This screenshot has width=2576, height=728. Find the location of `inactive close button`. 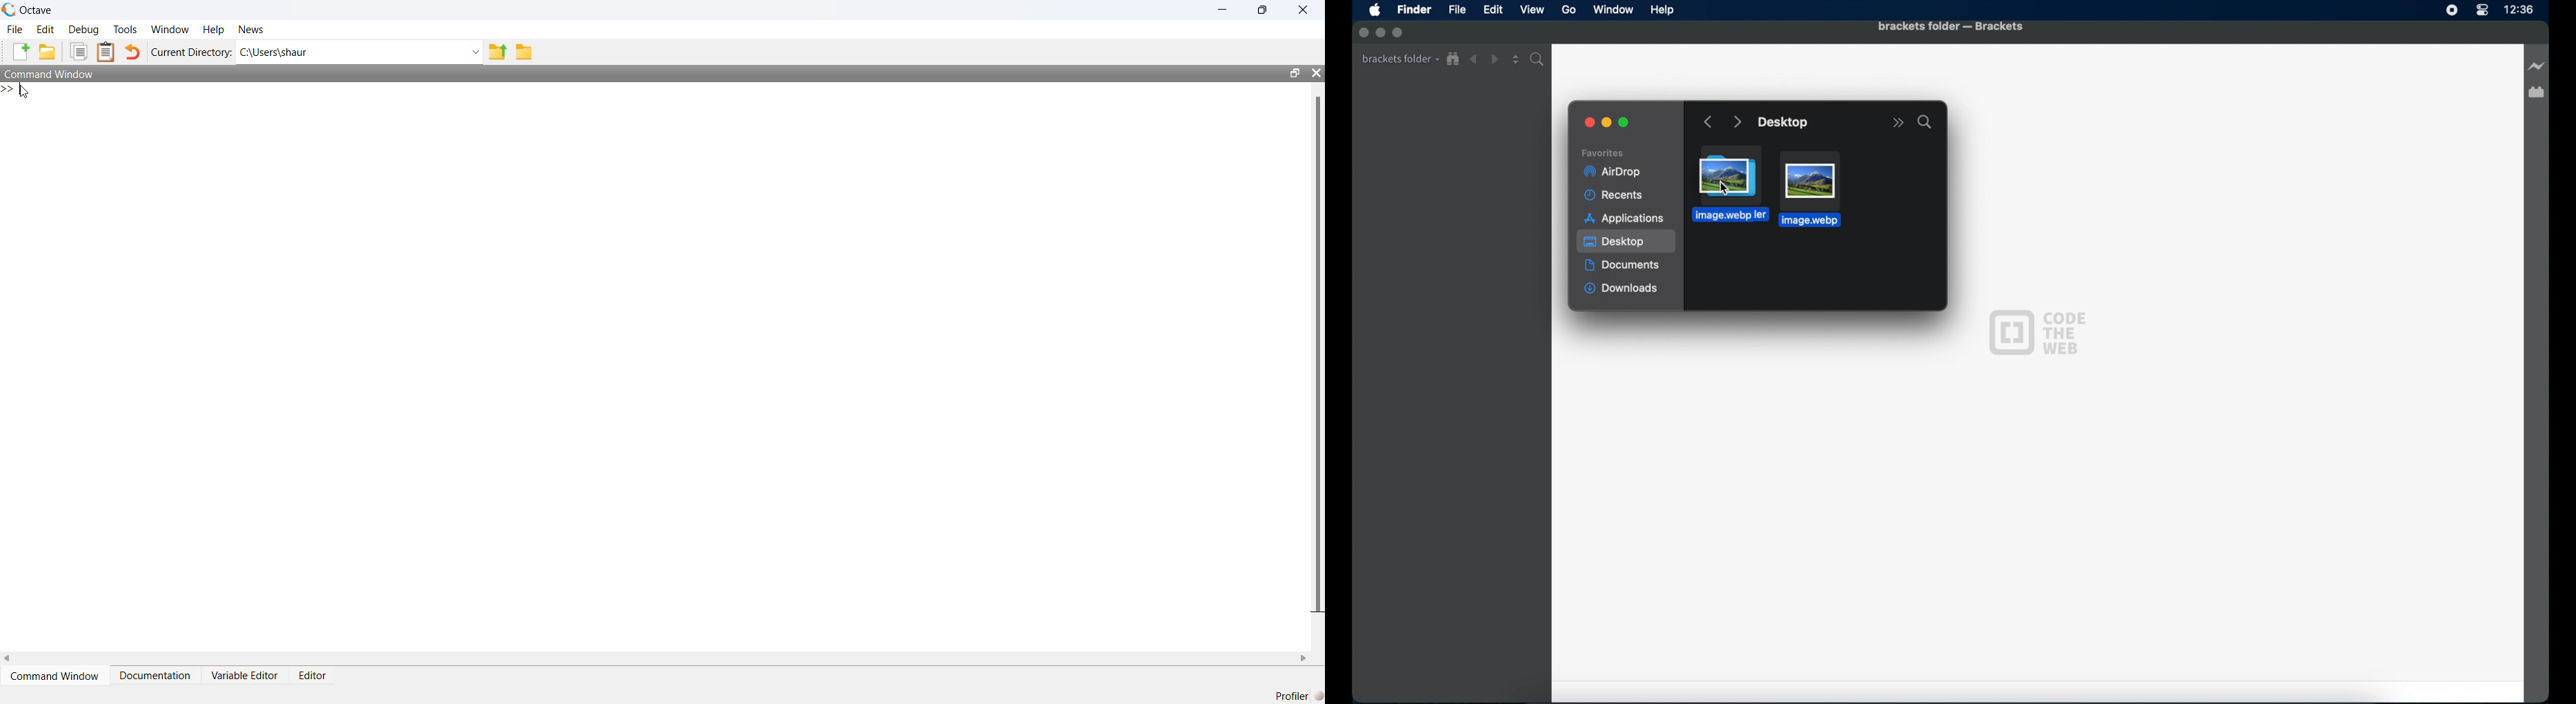

inactive close button is located at coordinates (1363, 33).